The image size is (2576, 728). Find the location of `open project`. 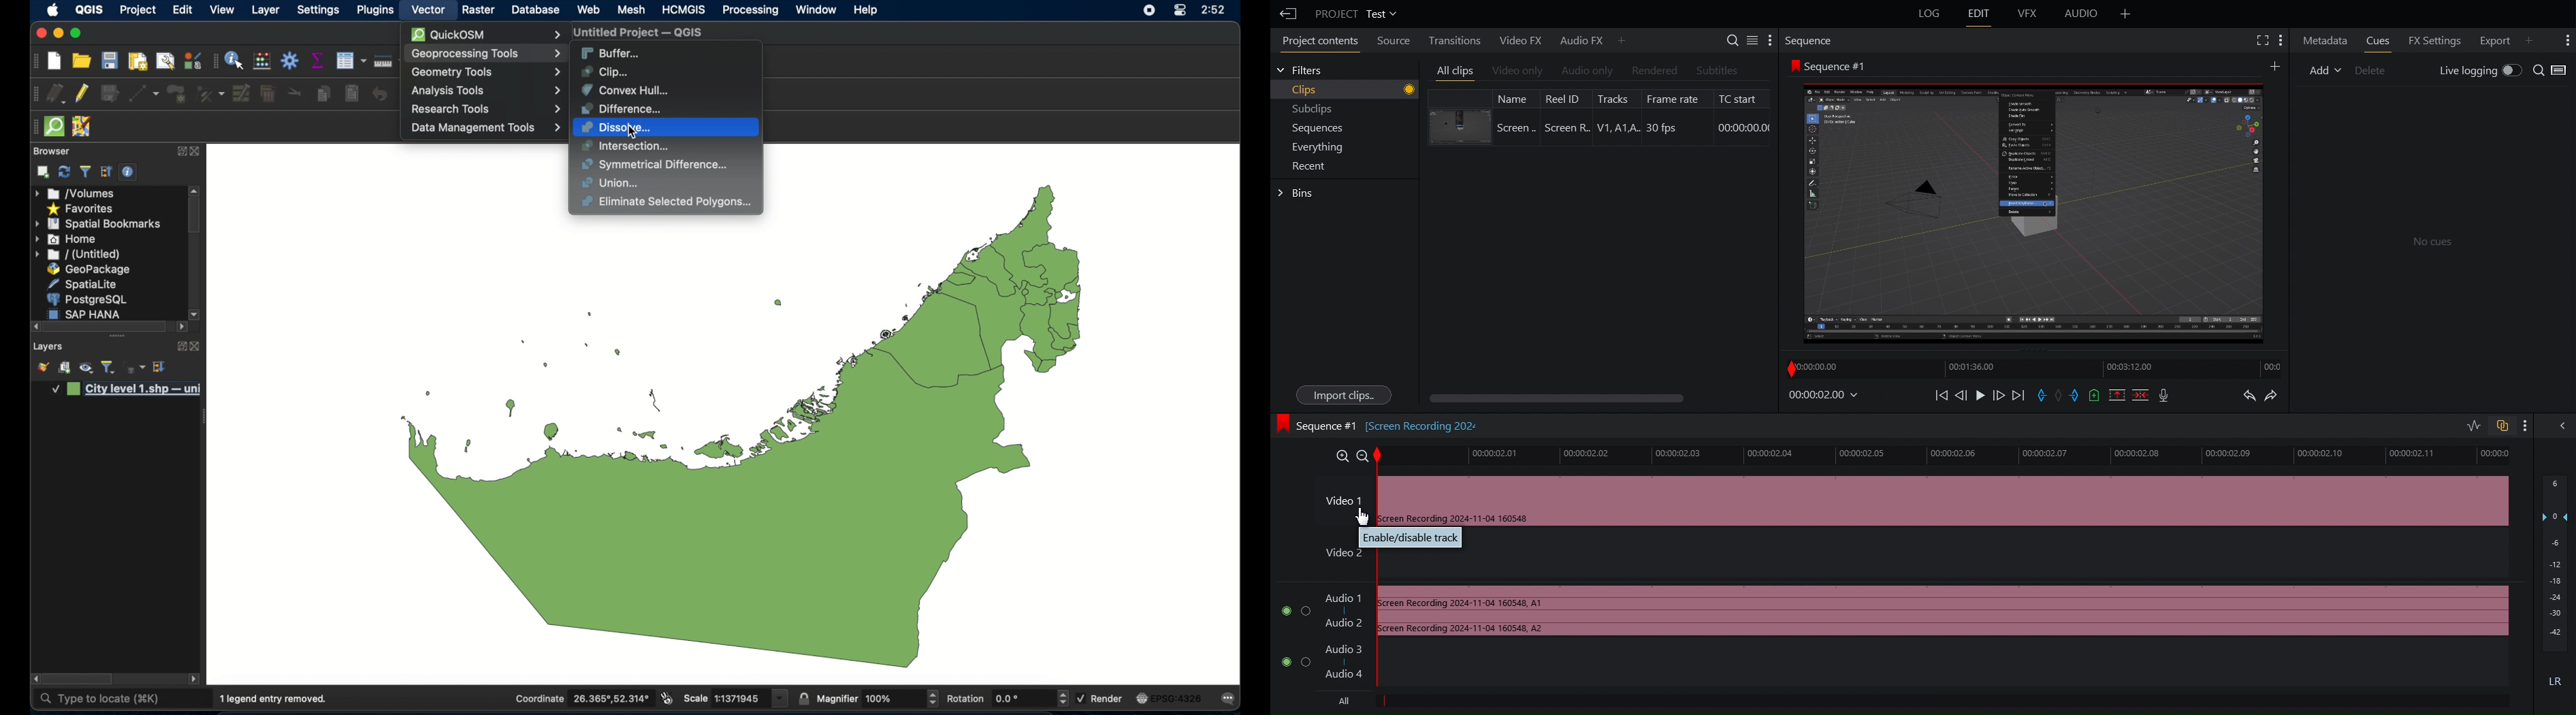

open project is located at coordinates (81, 60).